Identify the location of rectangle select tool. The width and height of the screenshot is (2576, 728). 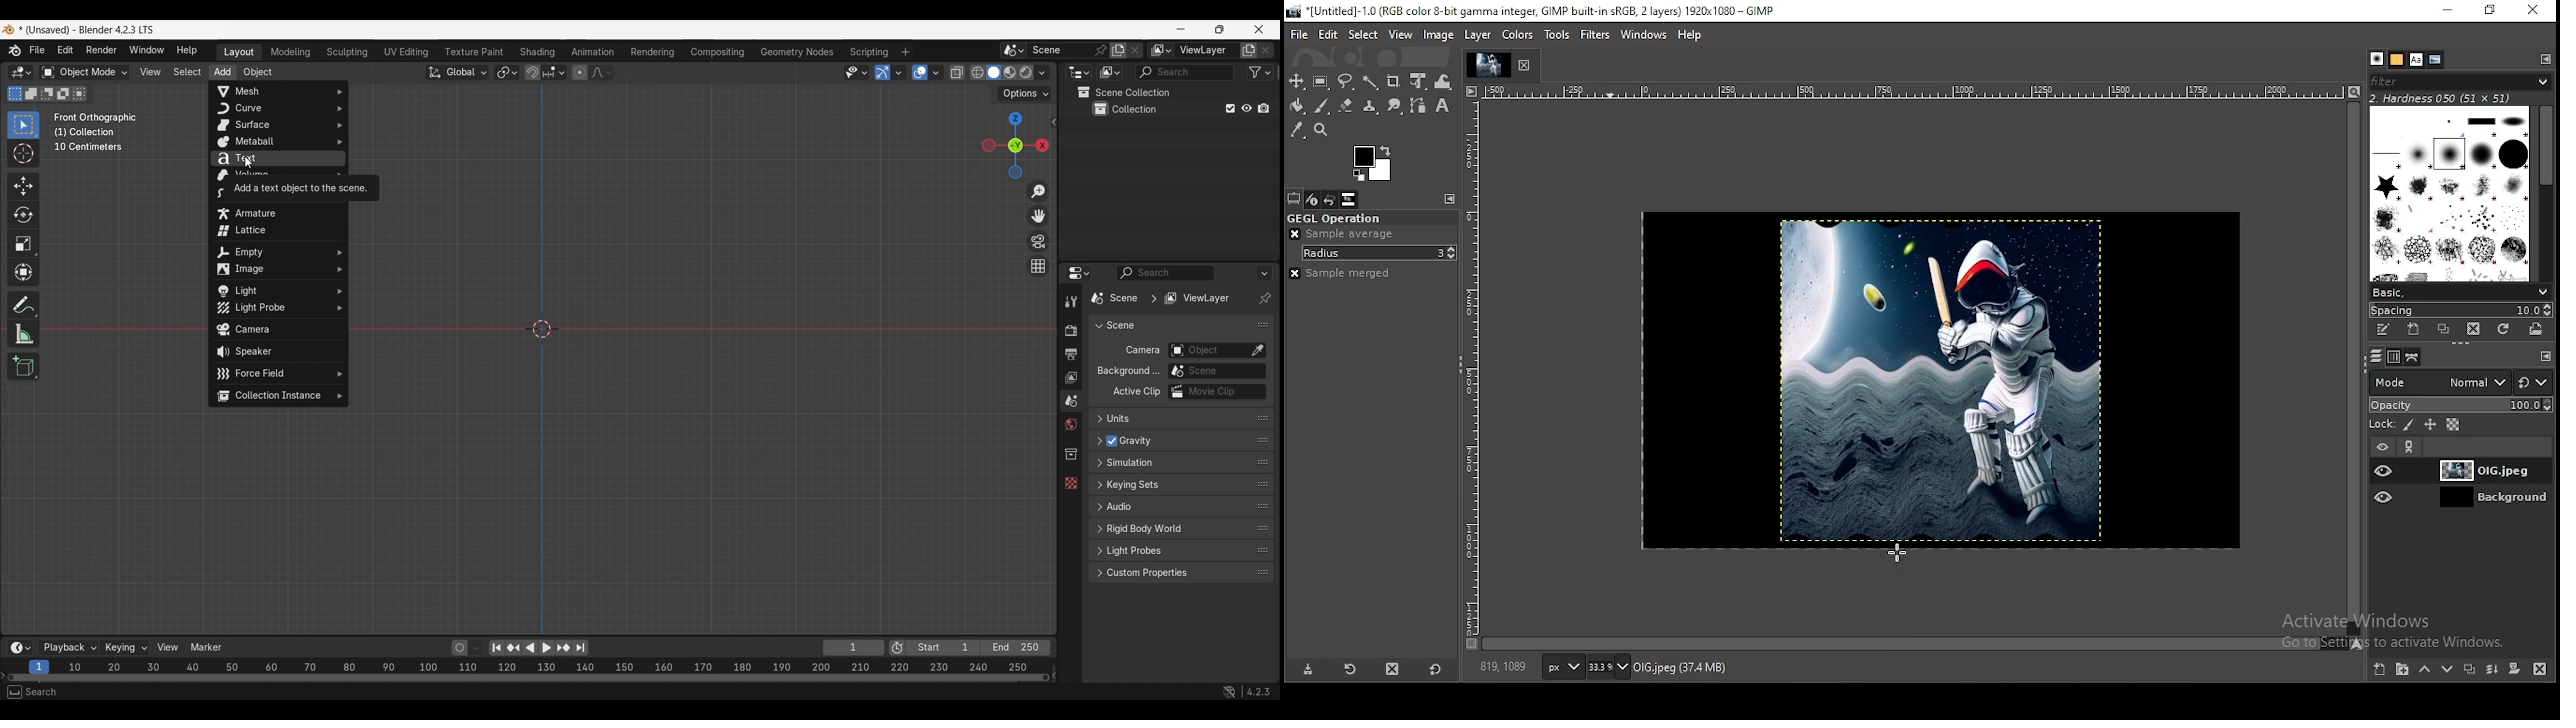
(1323, 82).